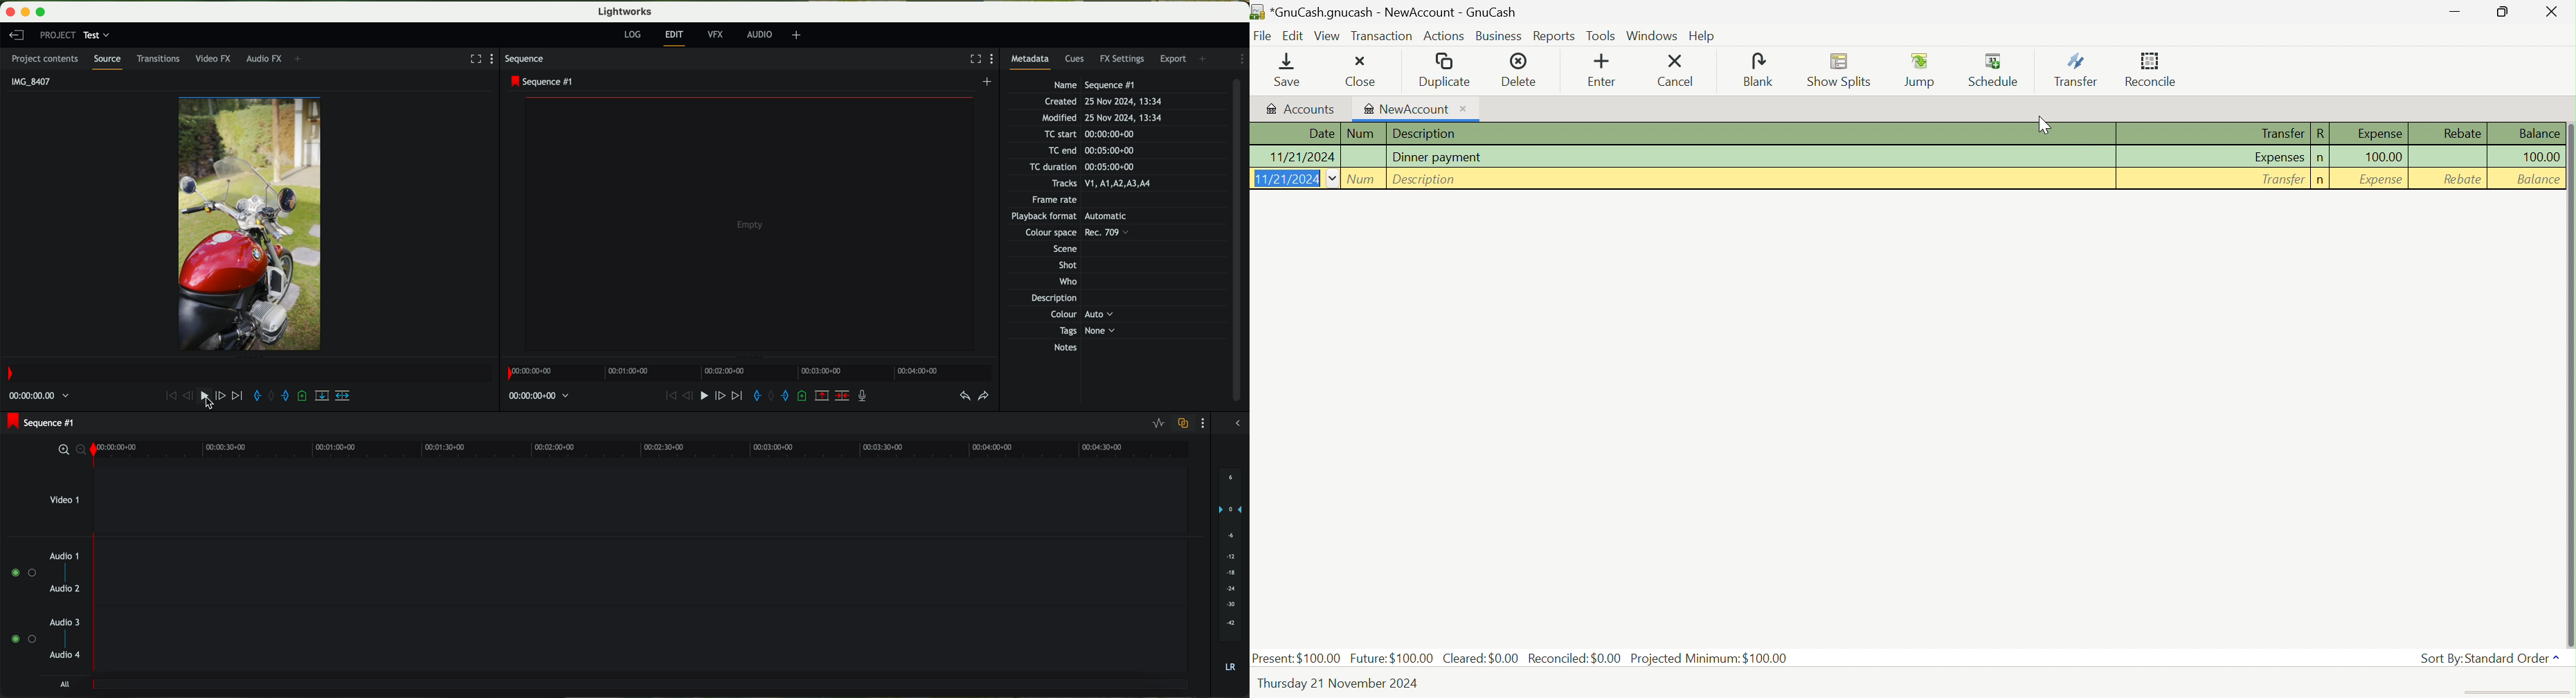 The height and width of the screenshot is (700, 2576). What do you see at coordinates (2483, 659) in the screenshot?
I see `Sort By: Standard Order ` at bounding box center [2483, 659].